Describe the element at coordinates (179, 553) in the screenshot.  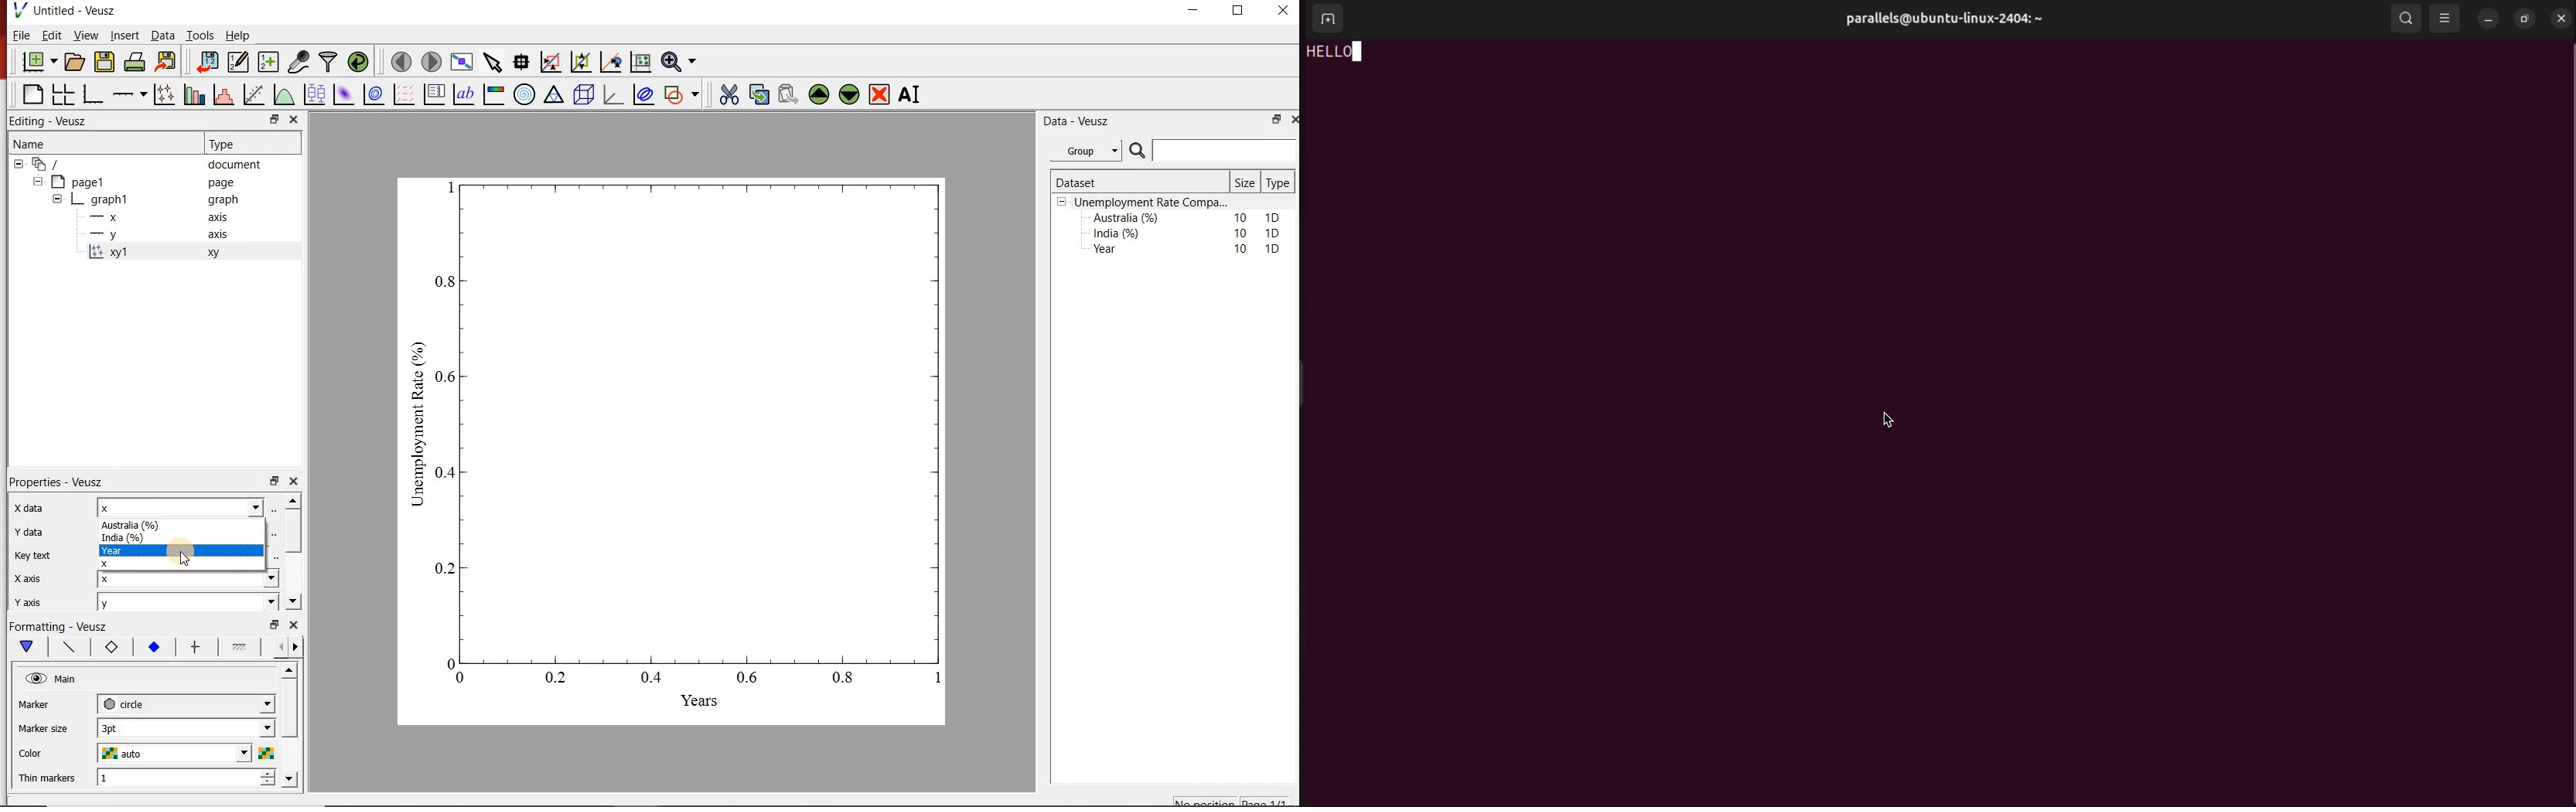
I see `Year` at that location.